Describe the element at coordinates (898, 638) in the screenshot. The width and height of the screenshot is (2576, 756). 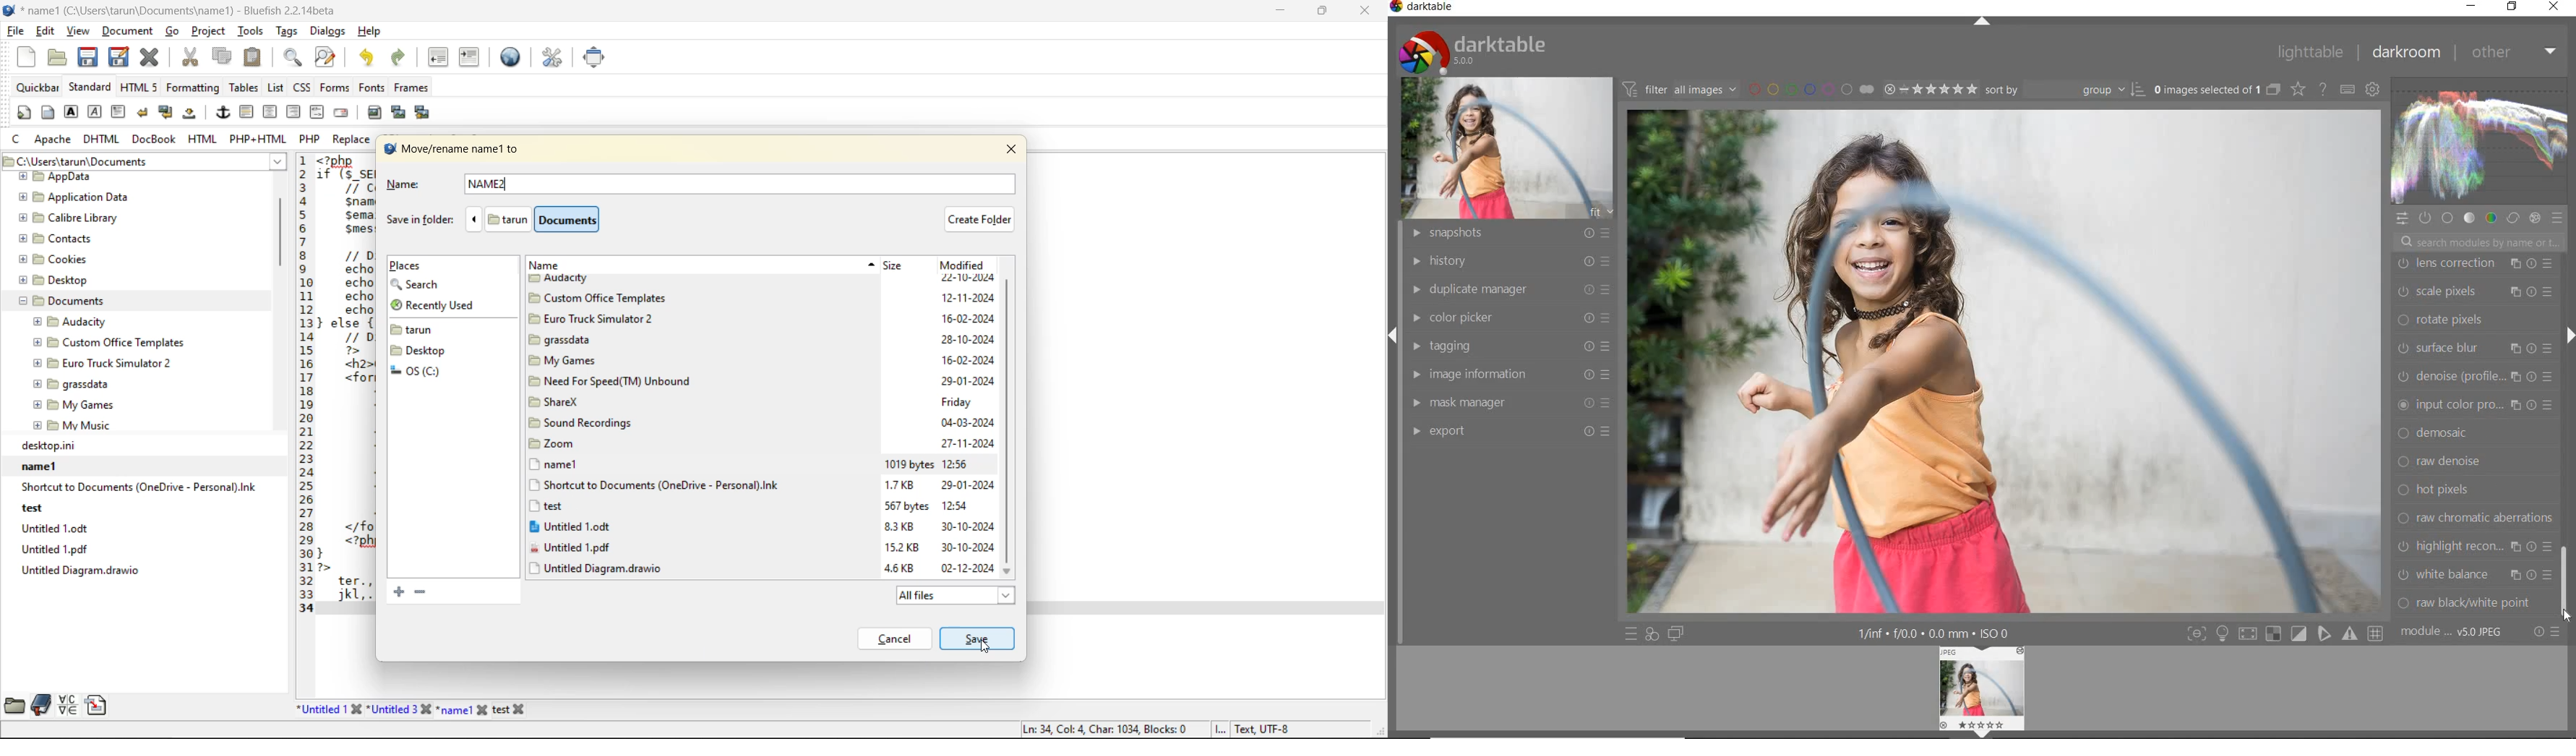
I see `cancel` at that location.